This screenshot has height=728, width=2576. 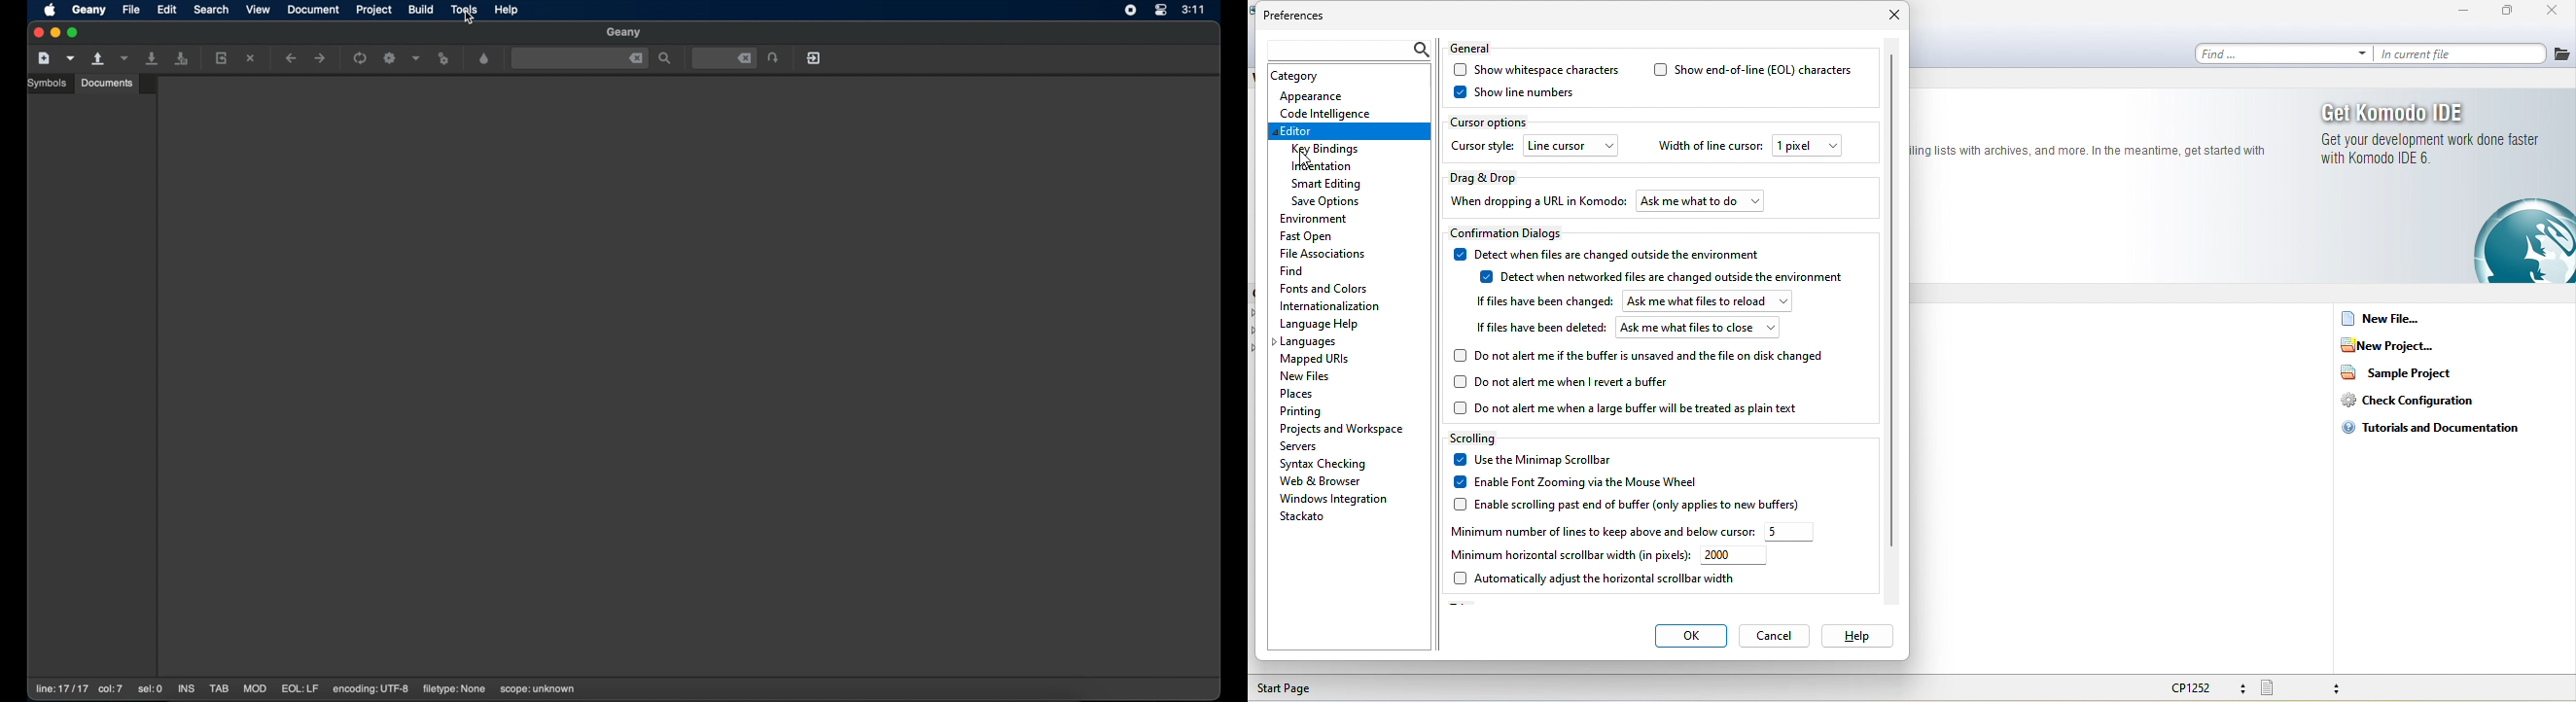 I want to click on symbols, so click(x=49, y=83).